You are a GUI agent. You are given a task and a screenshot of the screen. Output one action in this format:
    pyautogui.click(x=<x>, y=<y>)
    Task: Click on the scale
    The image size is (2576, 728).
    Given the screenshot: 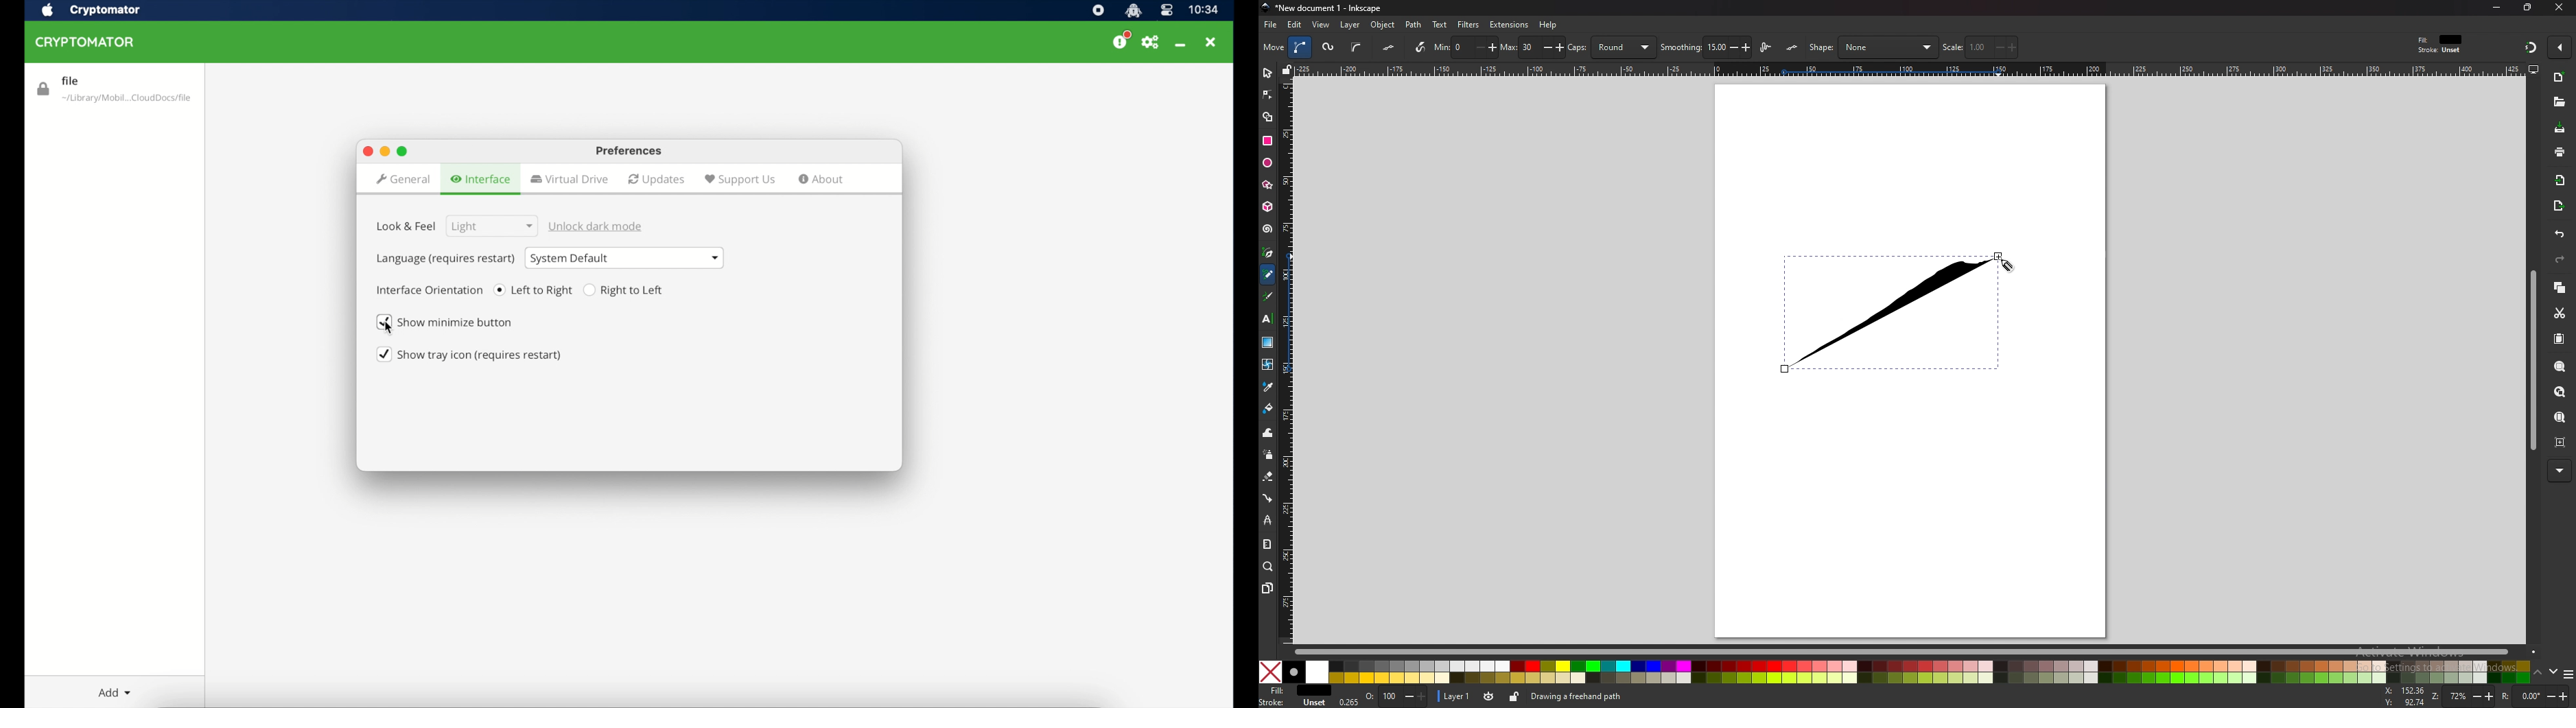 What is the action you would take?
    pyautogui.click(x=1980, y=47)
    